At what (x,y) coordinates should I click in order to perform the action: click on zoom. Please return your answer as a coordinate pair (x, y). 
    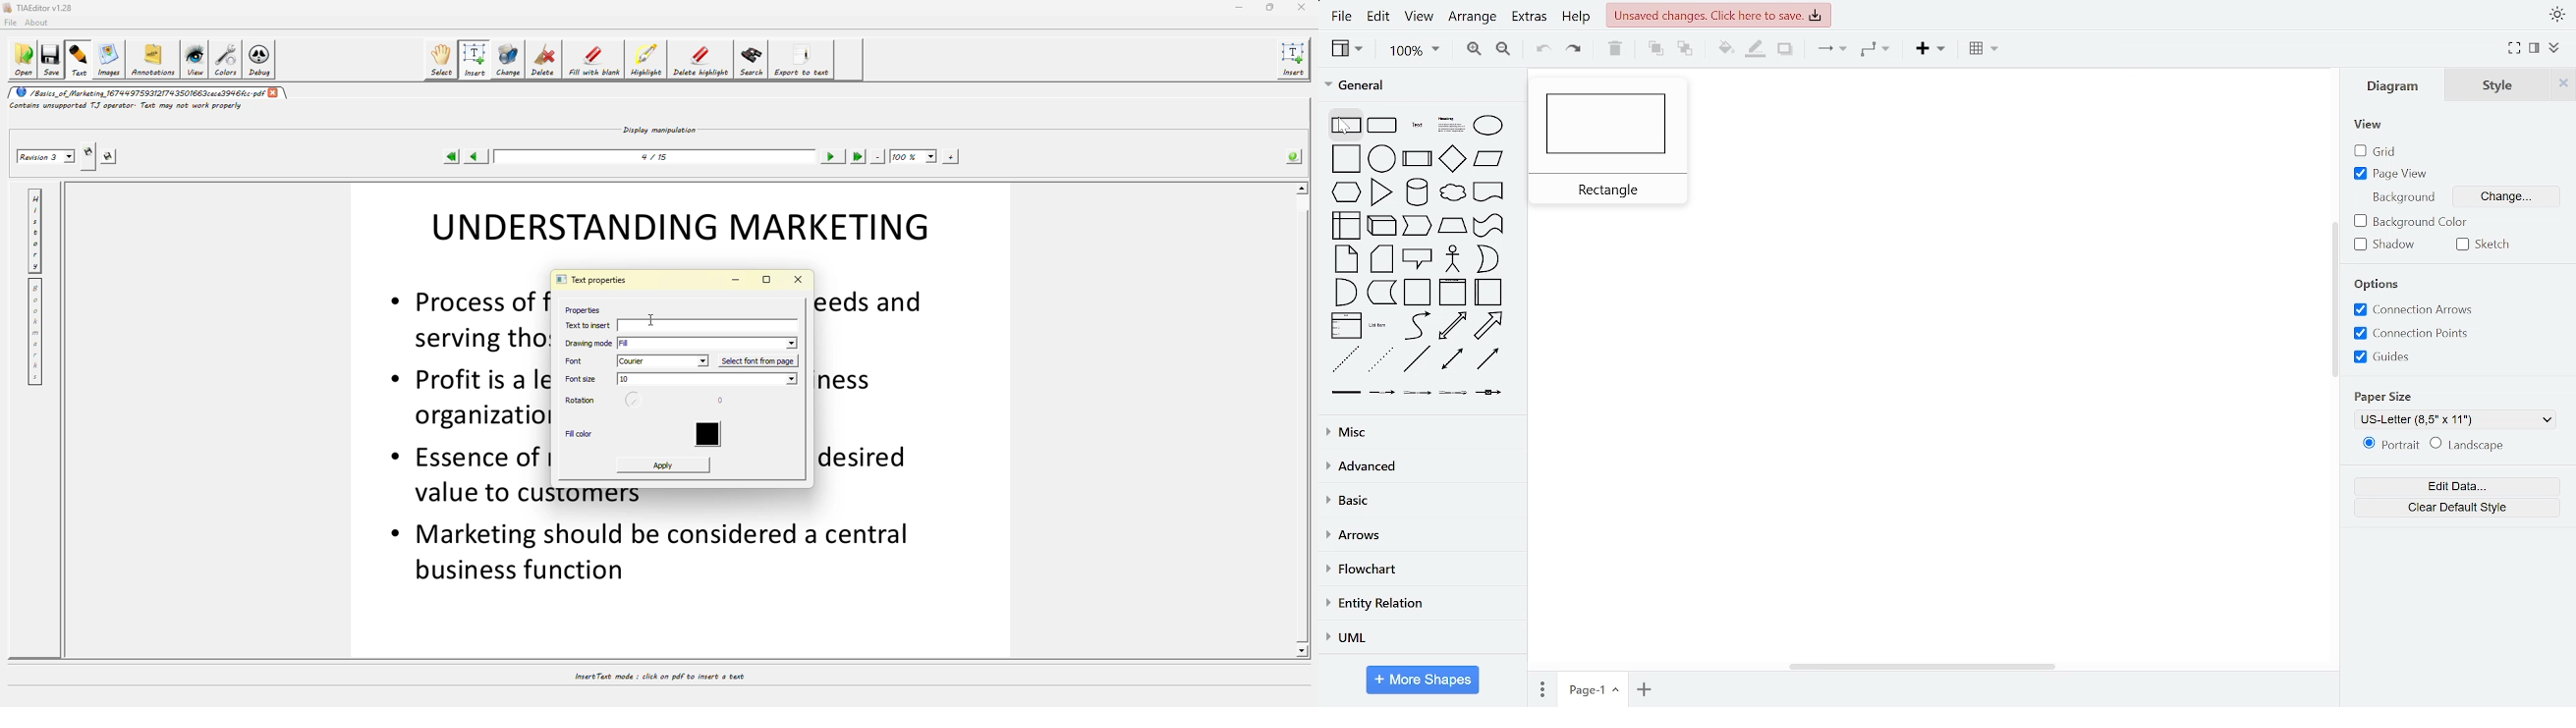
    Looking at the image, I should click on (1414, 52).